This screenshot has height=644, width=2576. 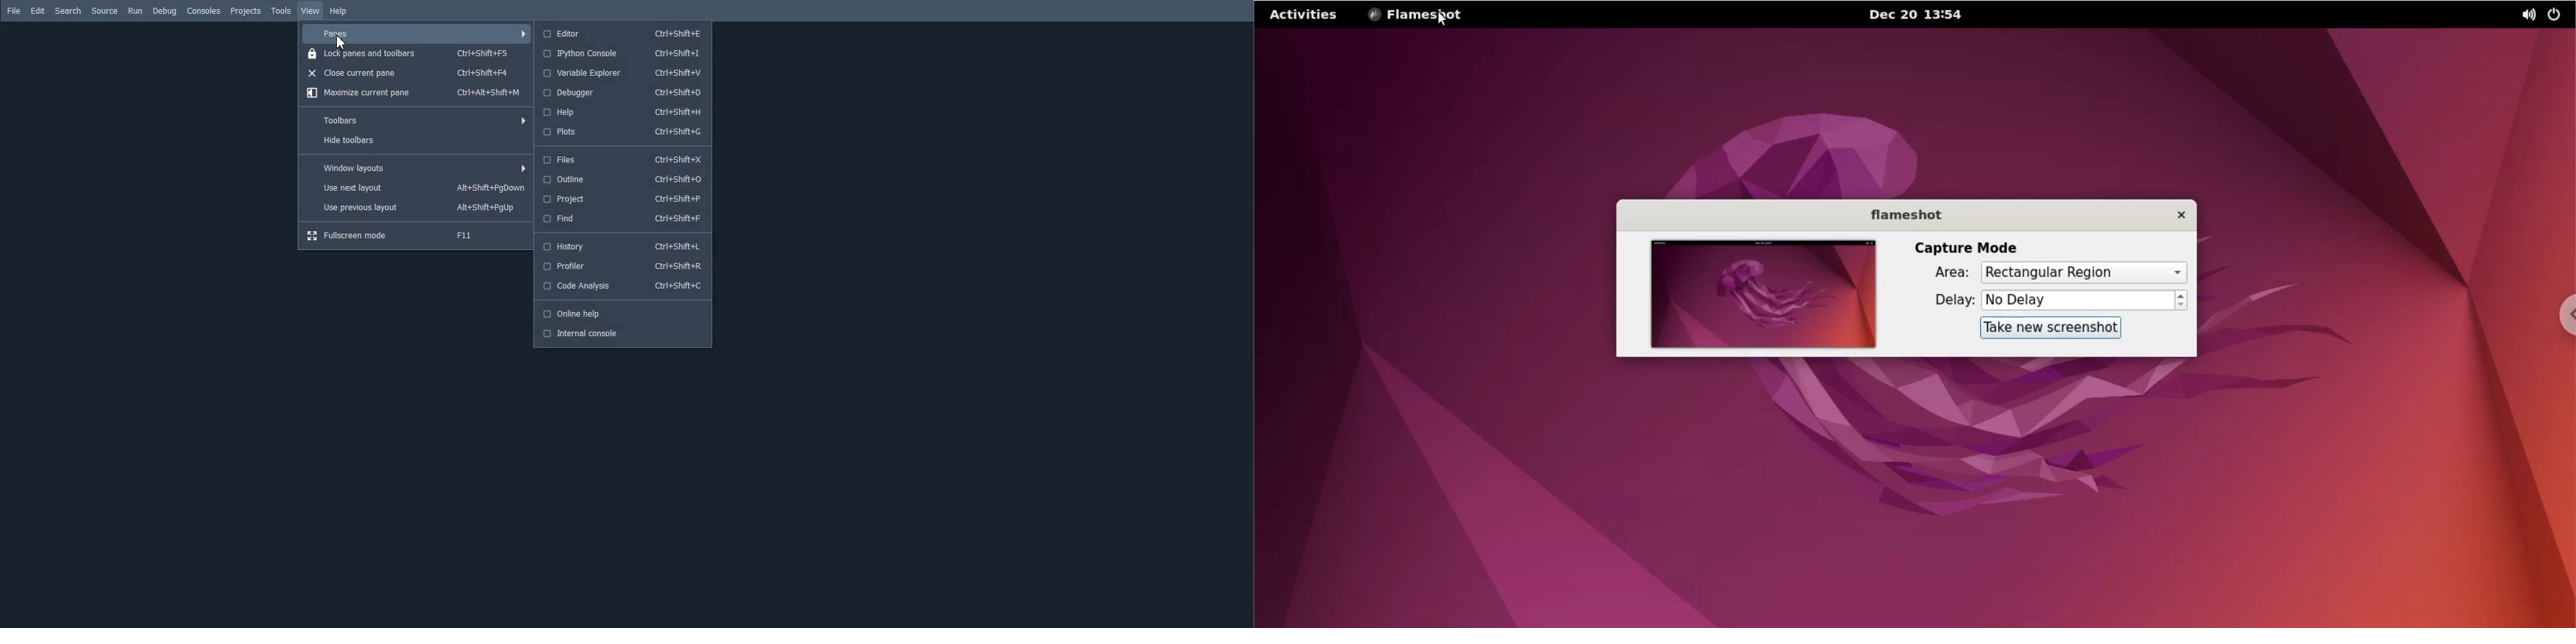 I want to click on code Analysis, so click(x=624, y=286).